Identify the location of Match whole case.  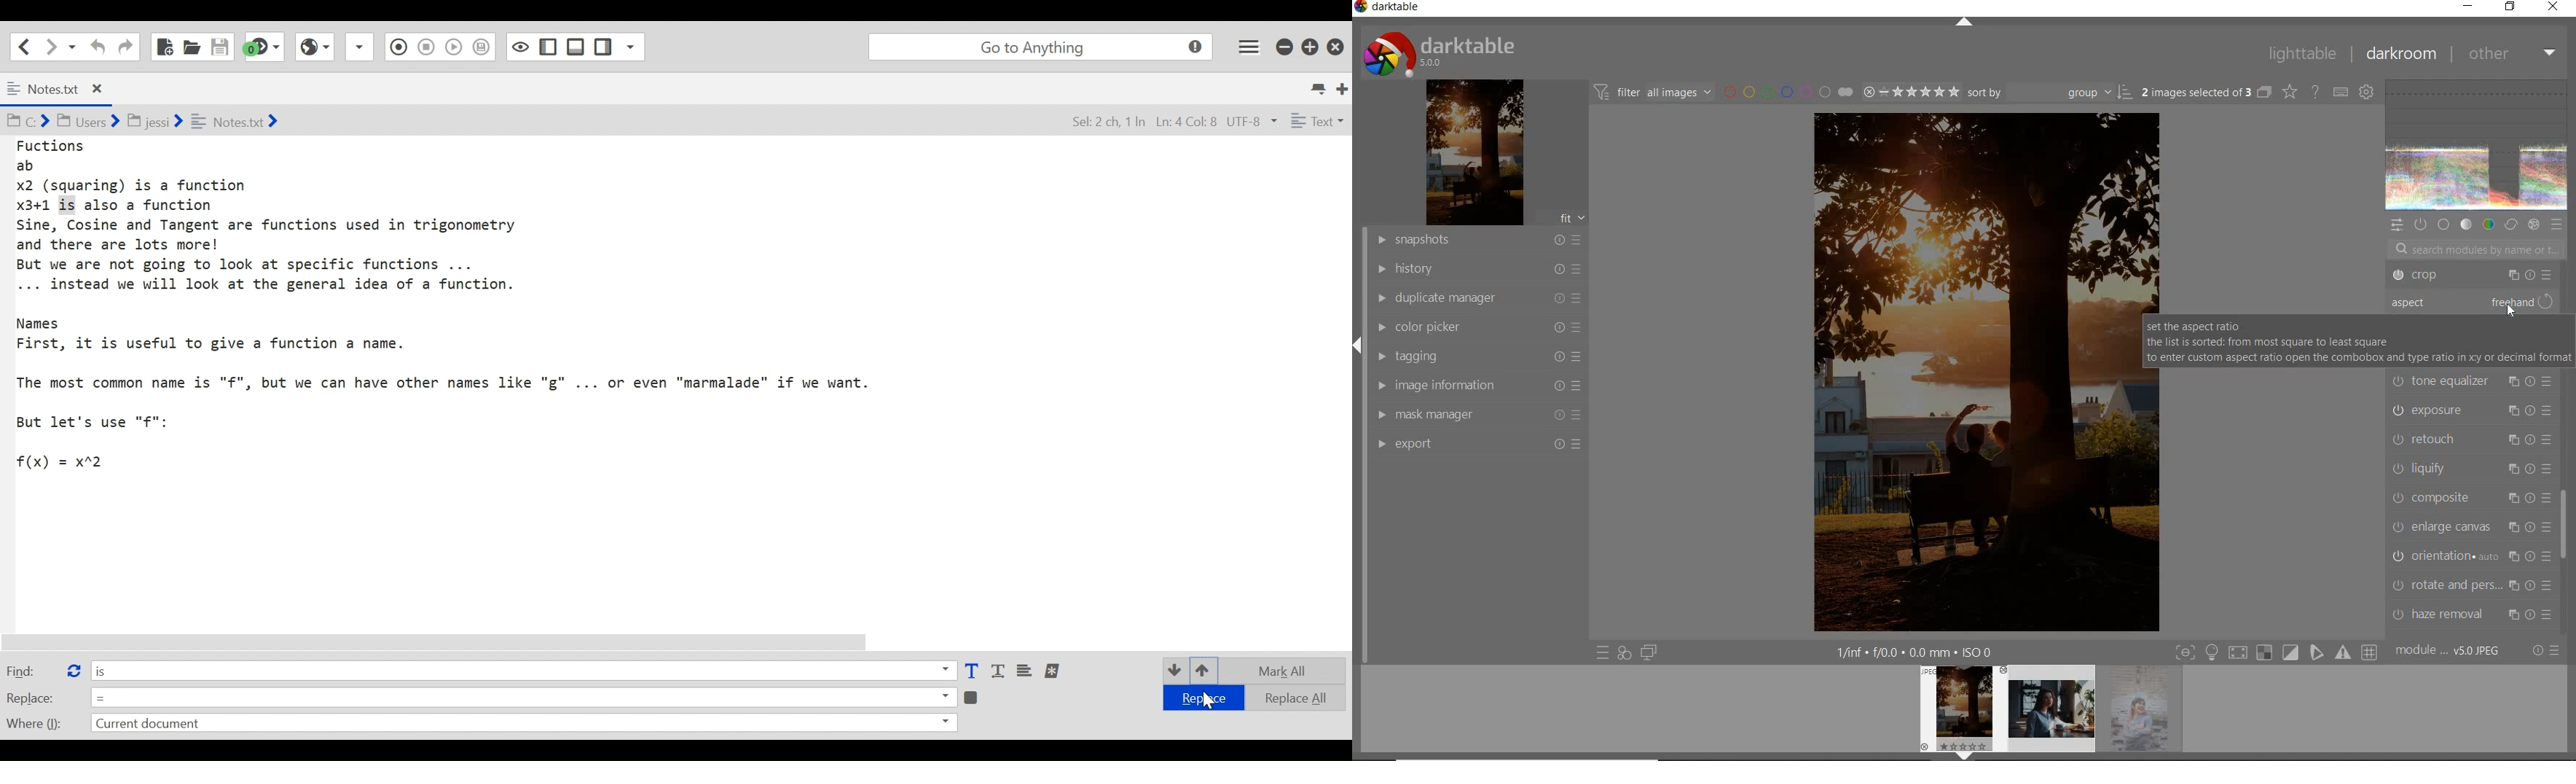
(1000, 672).